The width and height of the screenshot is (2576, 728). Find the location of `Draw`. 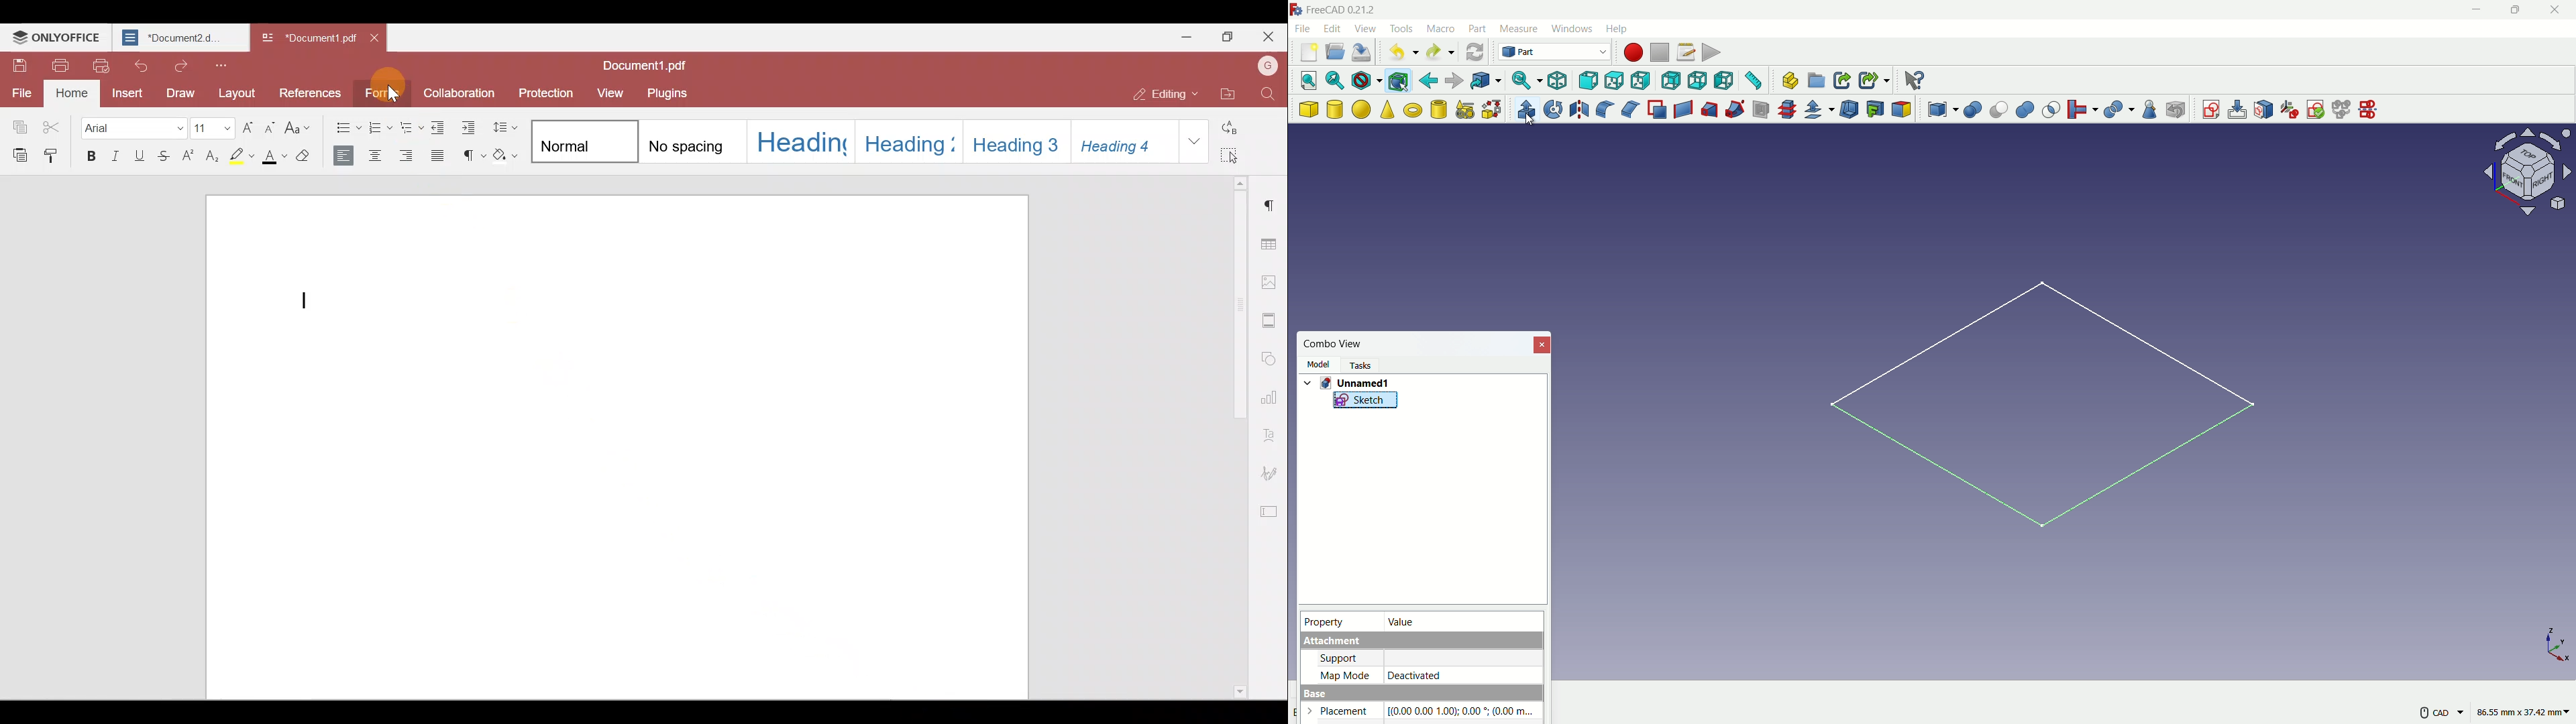

Draw is located at coordinates (176, 95).